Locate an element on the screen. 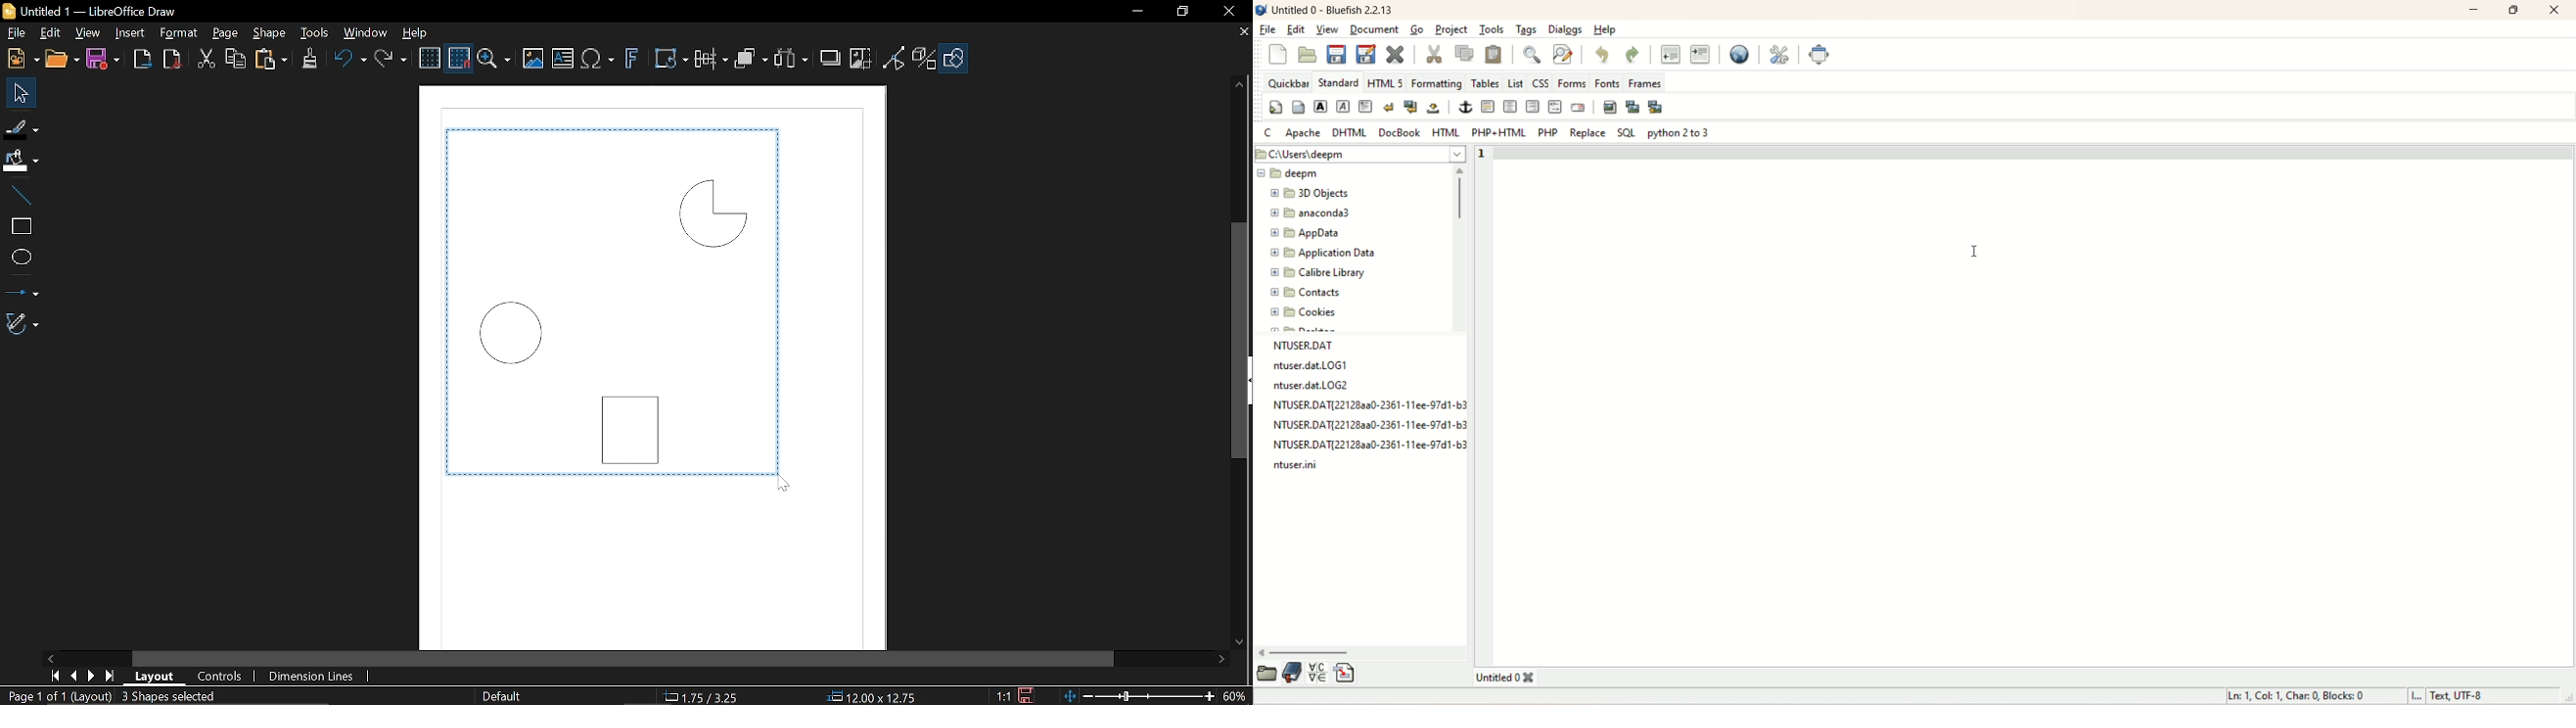  Close window is located at coordinates (1223, 12).